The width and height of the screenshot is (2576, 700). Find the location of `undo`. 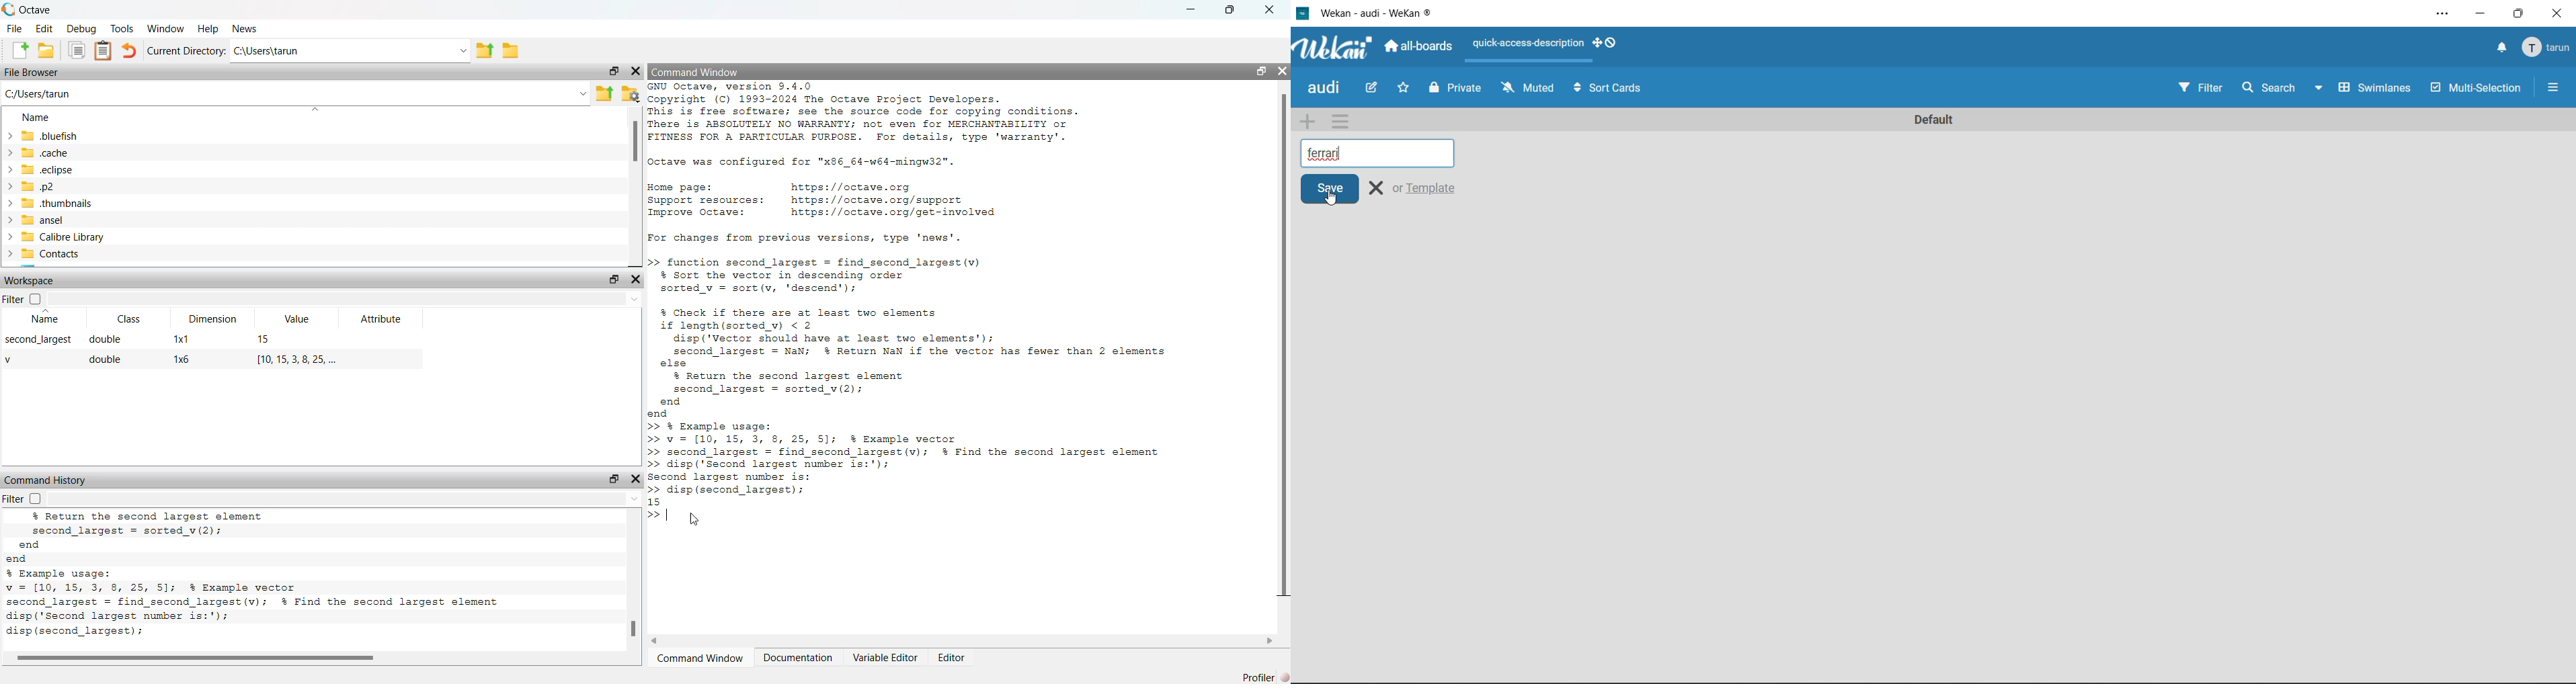

undo is located at coordinates (129, 50).